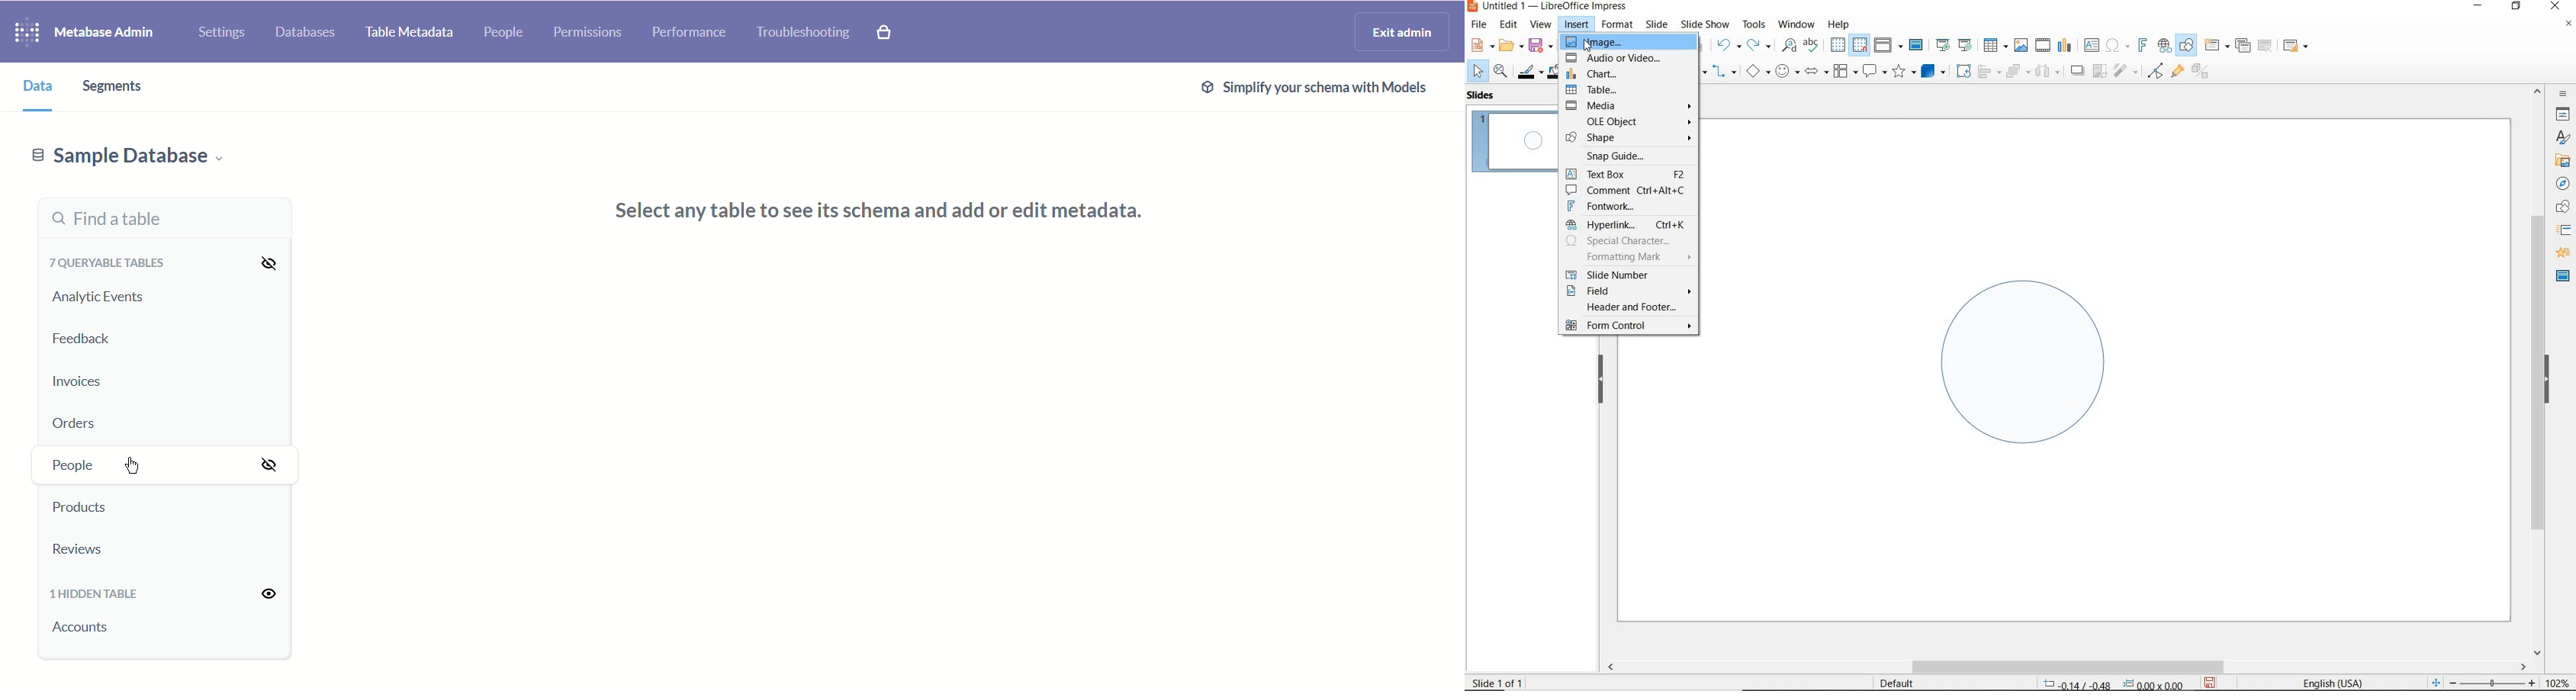 This screenshot has width=2576, height=700. What do you see at coordinates (2331, 682) in the screenshot?
I see `Text language` at bounding box center [2331, 682].